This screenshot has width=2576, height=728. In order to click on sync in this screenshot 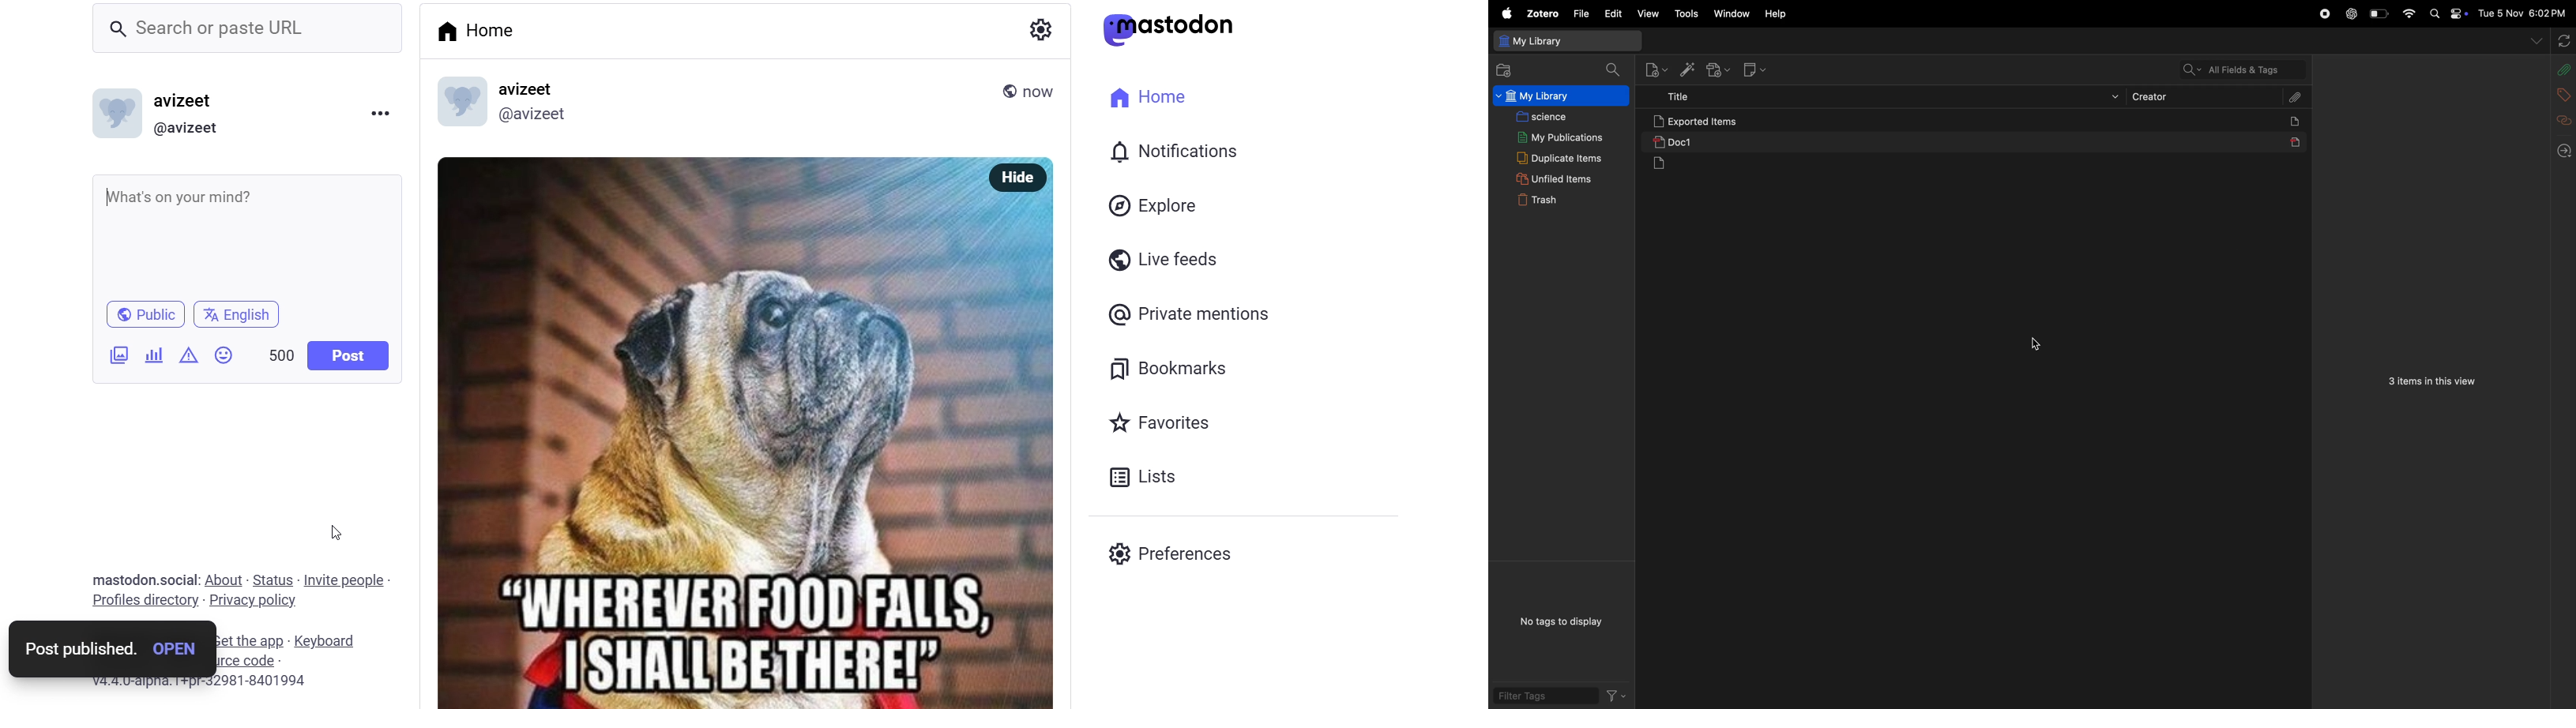, I will do `click(2565, 40)`.